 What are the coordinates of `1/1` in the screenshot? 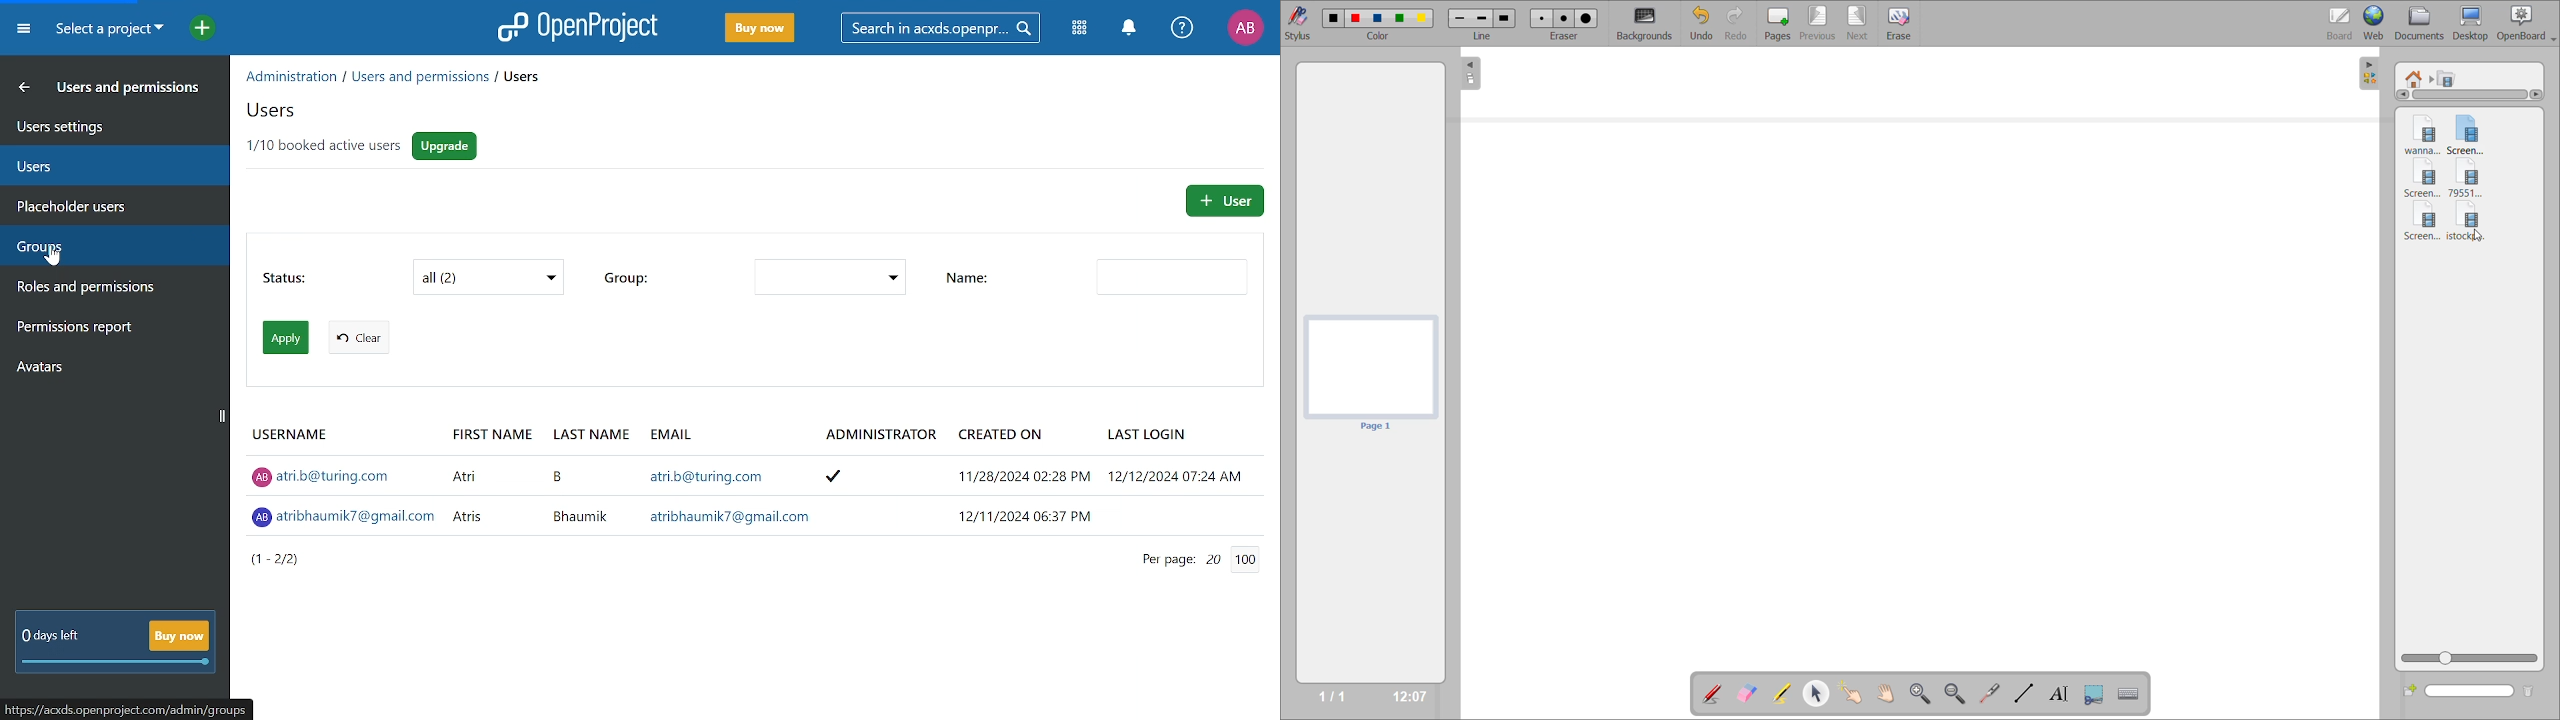 It's located at (1317, 697).